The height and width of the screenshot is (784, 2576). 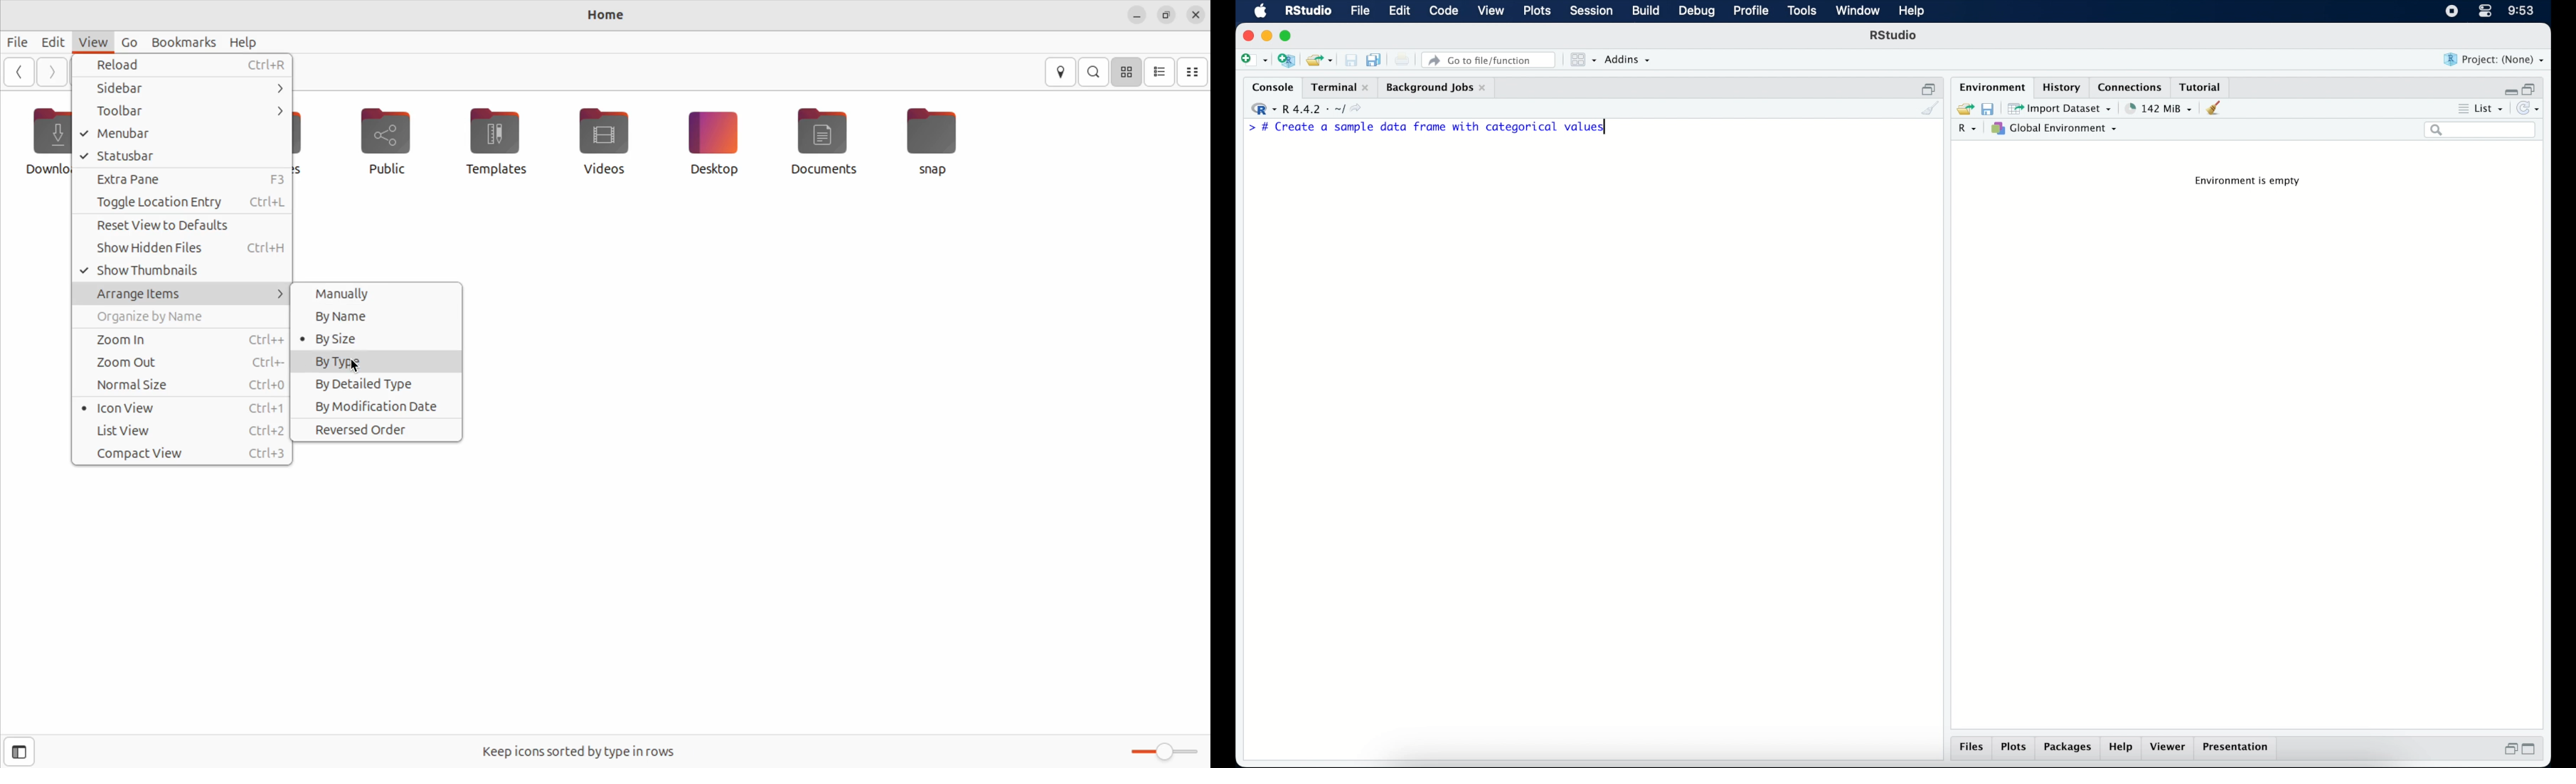 What do you see at coordinates (2508, 749) in the screenshot?
I see `restore down` at bounding box center [2508, 749].